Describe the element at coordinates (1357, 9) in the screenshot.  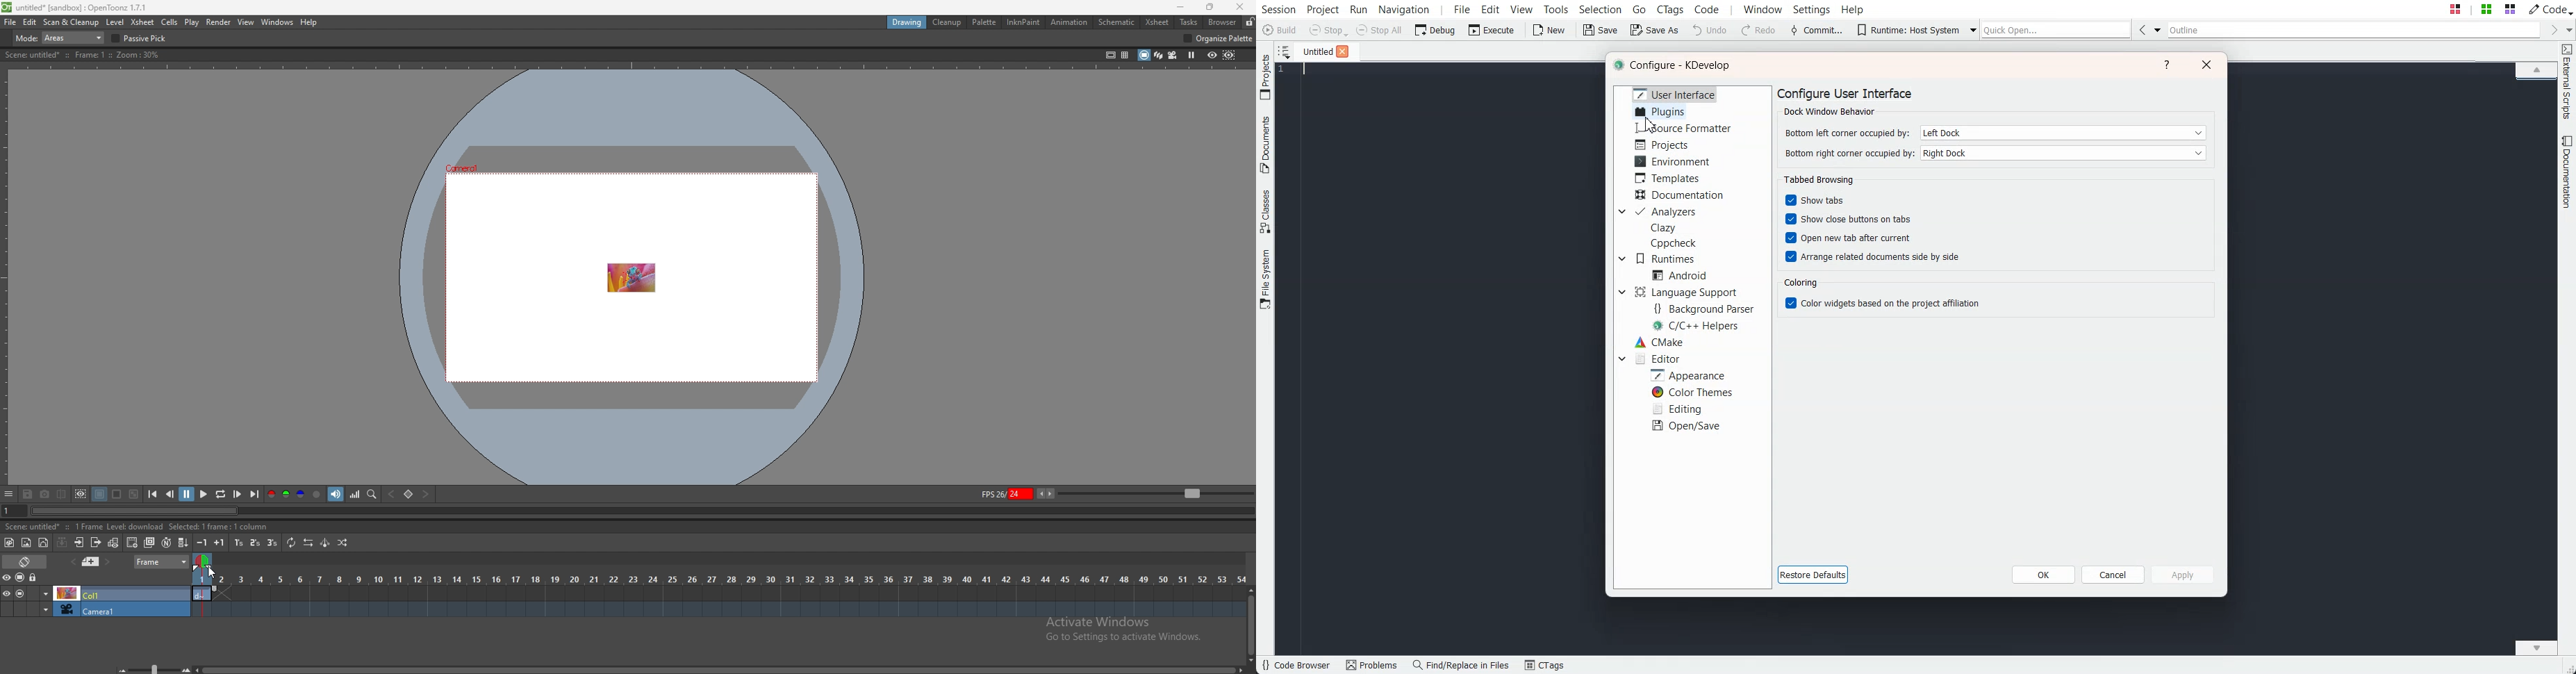
I see `Run` at that location.